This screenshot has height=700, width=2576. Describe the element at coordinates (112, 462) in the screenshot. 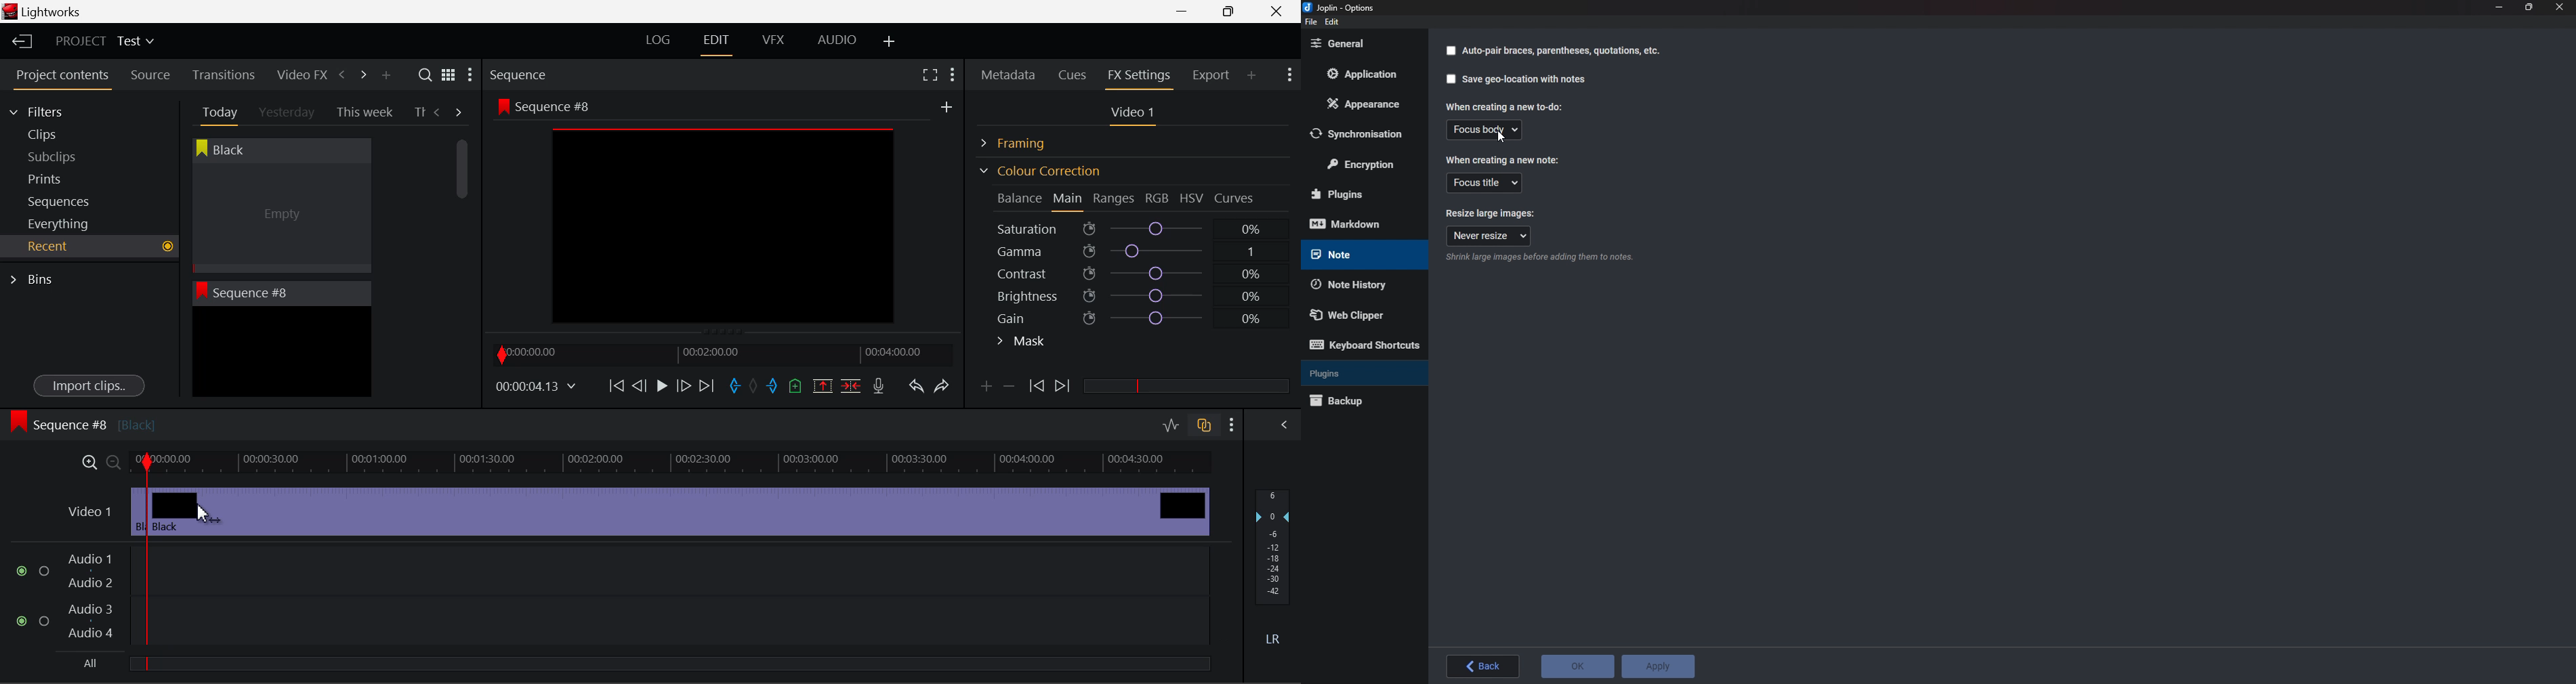

I see `Timeline Zoom Out` at that location.